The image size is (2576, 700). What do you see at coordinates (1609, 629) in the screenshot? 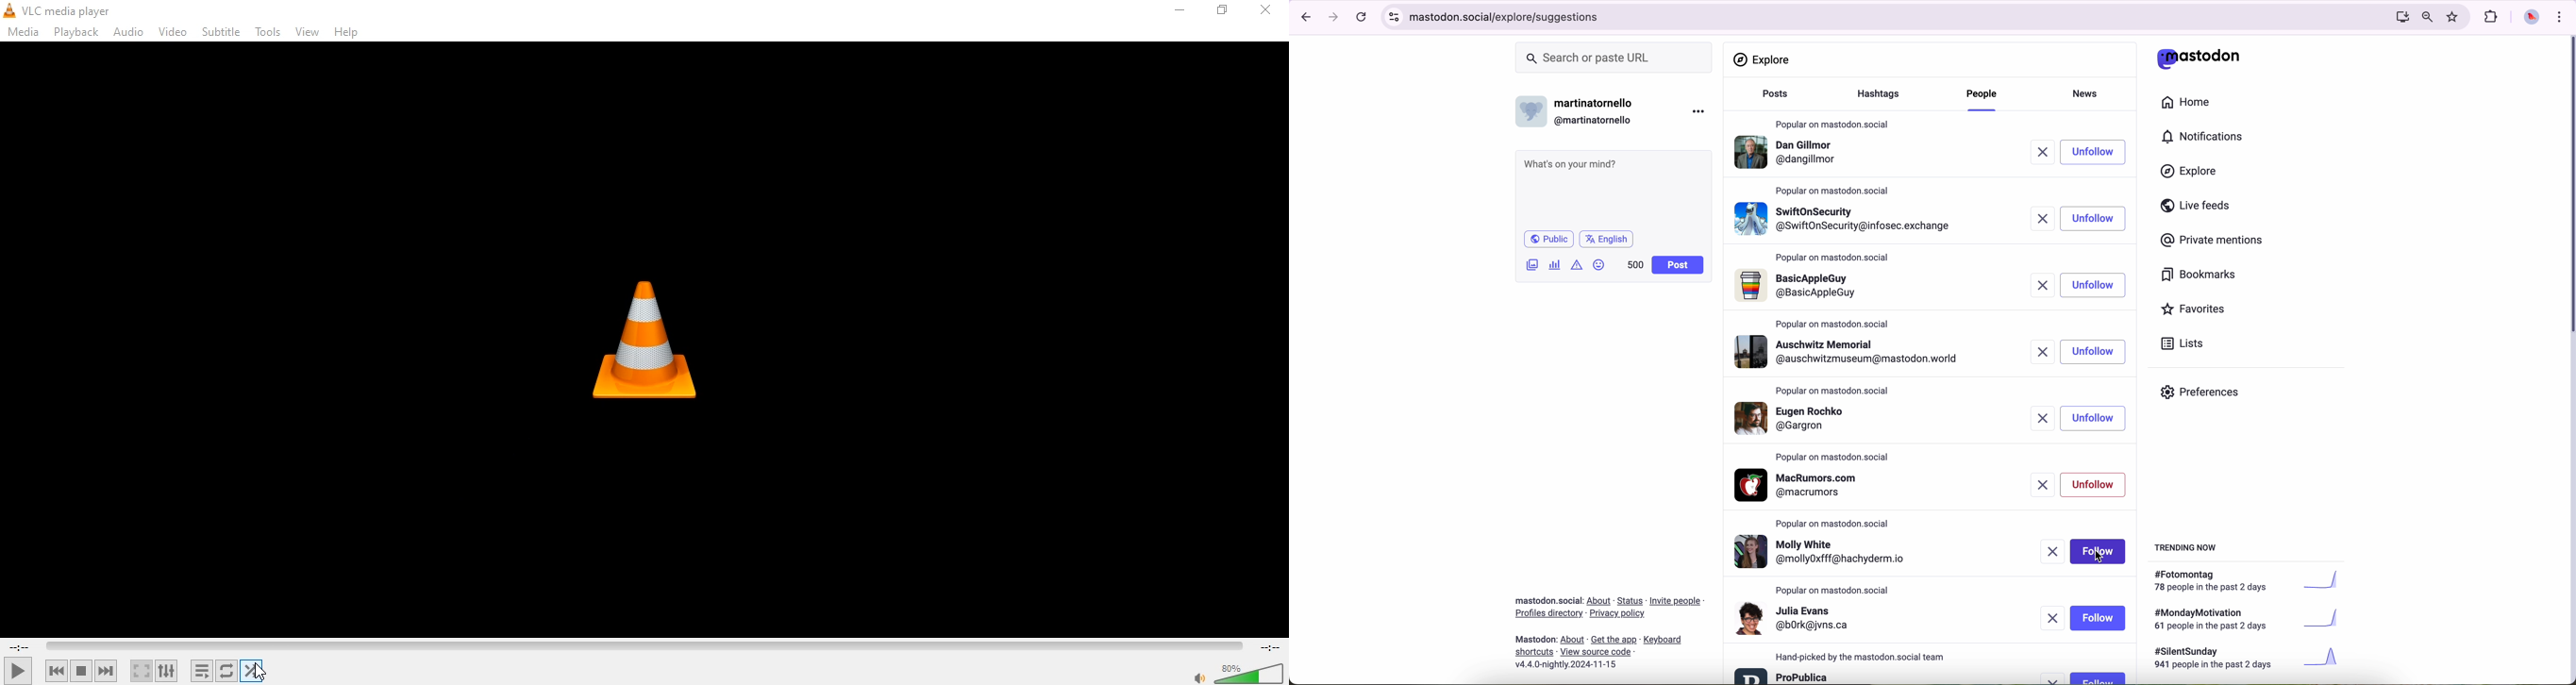
I see `about` at bounding box center [1609, 629].